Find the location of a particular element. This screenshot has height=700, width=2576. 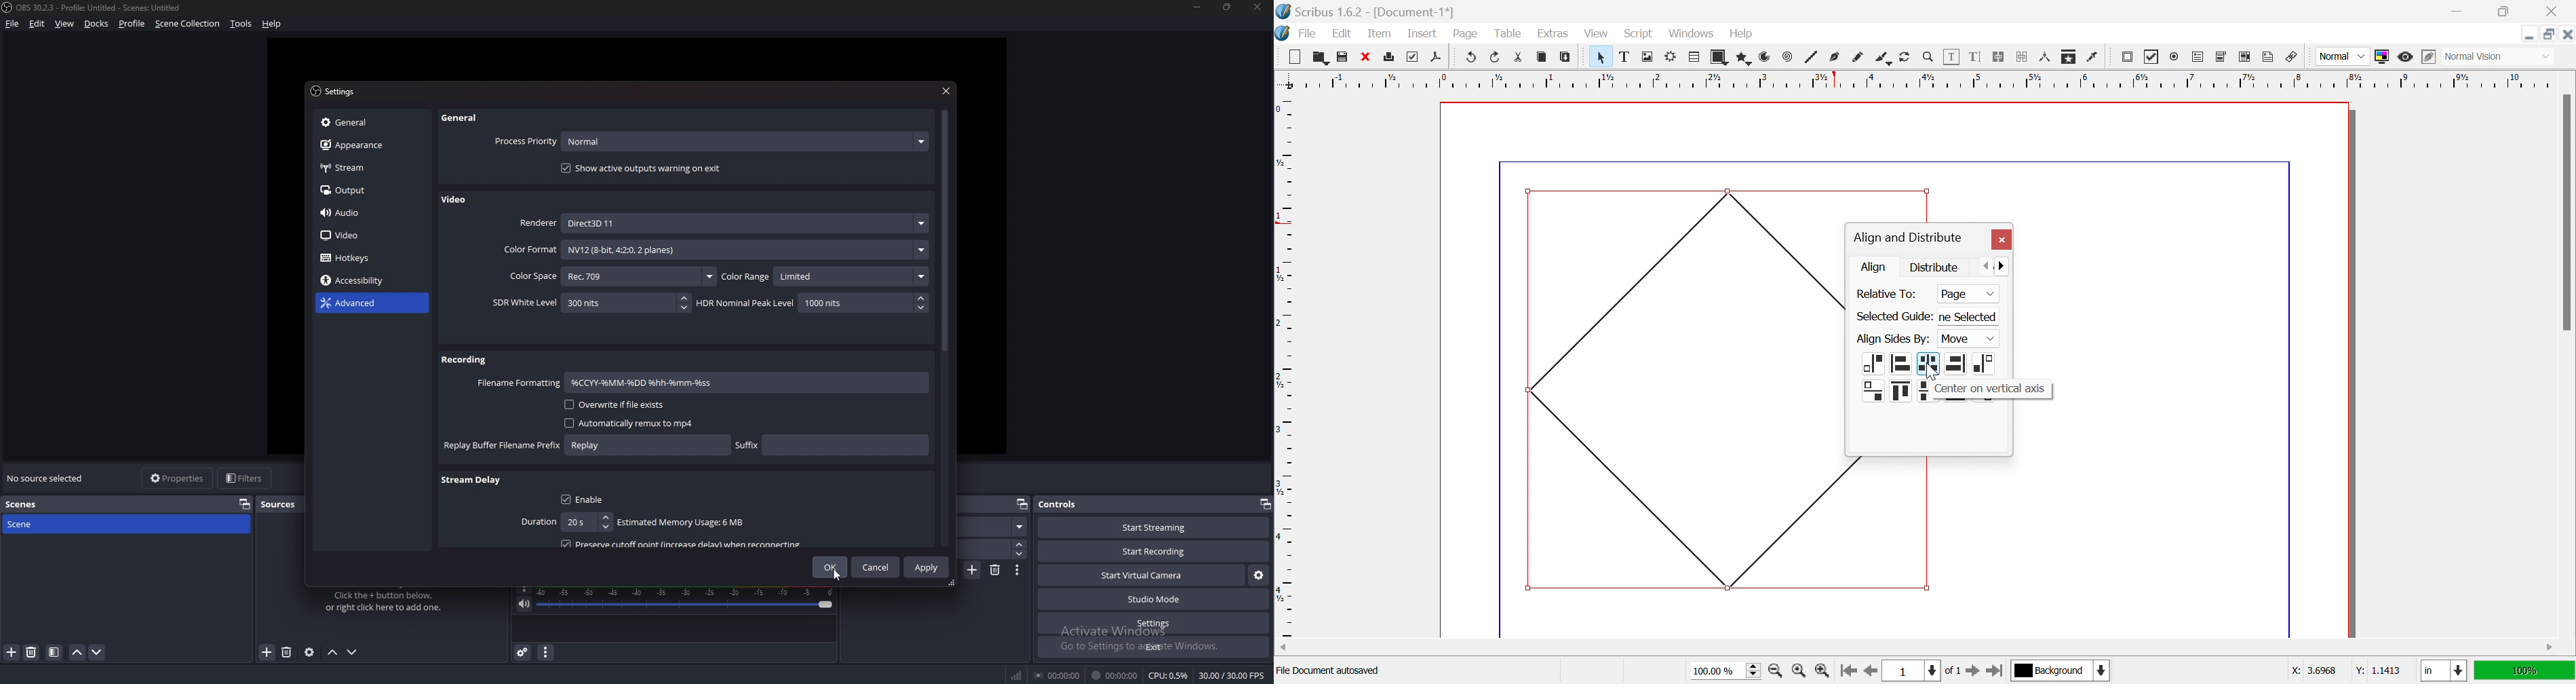

Minimize is located at coordinates (2460, 12).